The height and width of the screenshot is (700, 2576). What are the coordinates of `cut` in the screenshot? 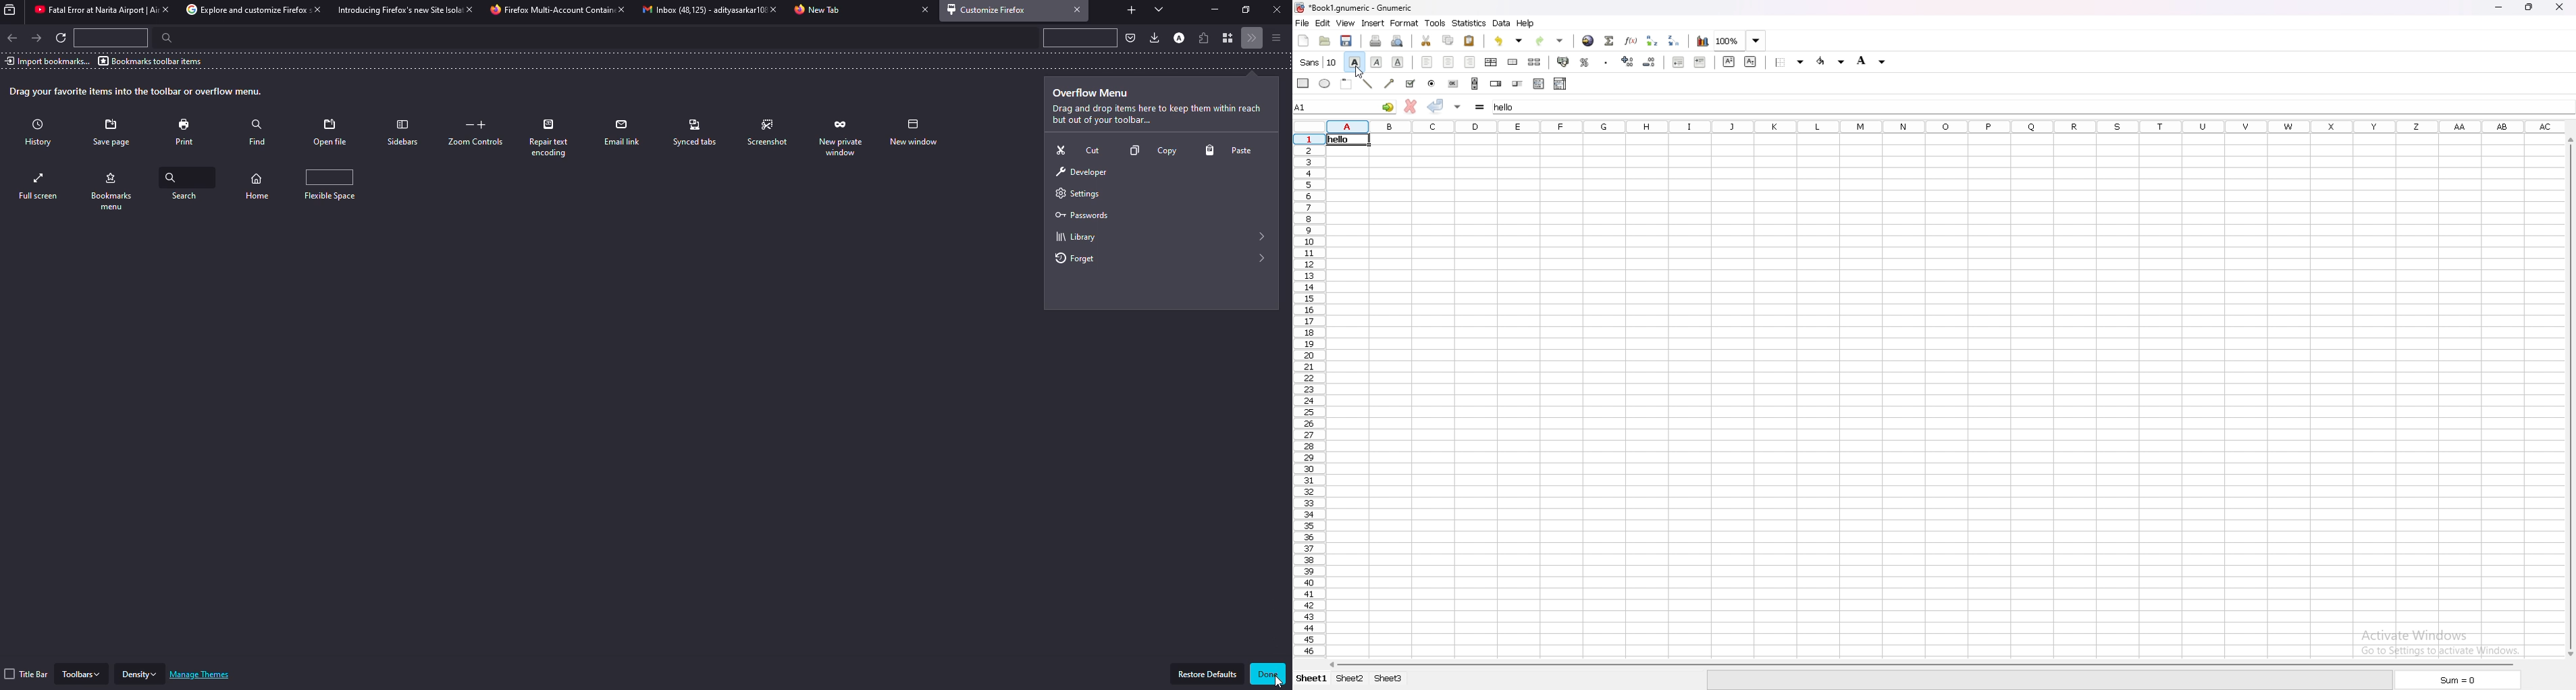 It's located at (1427, 41).